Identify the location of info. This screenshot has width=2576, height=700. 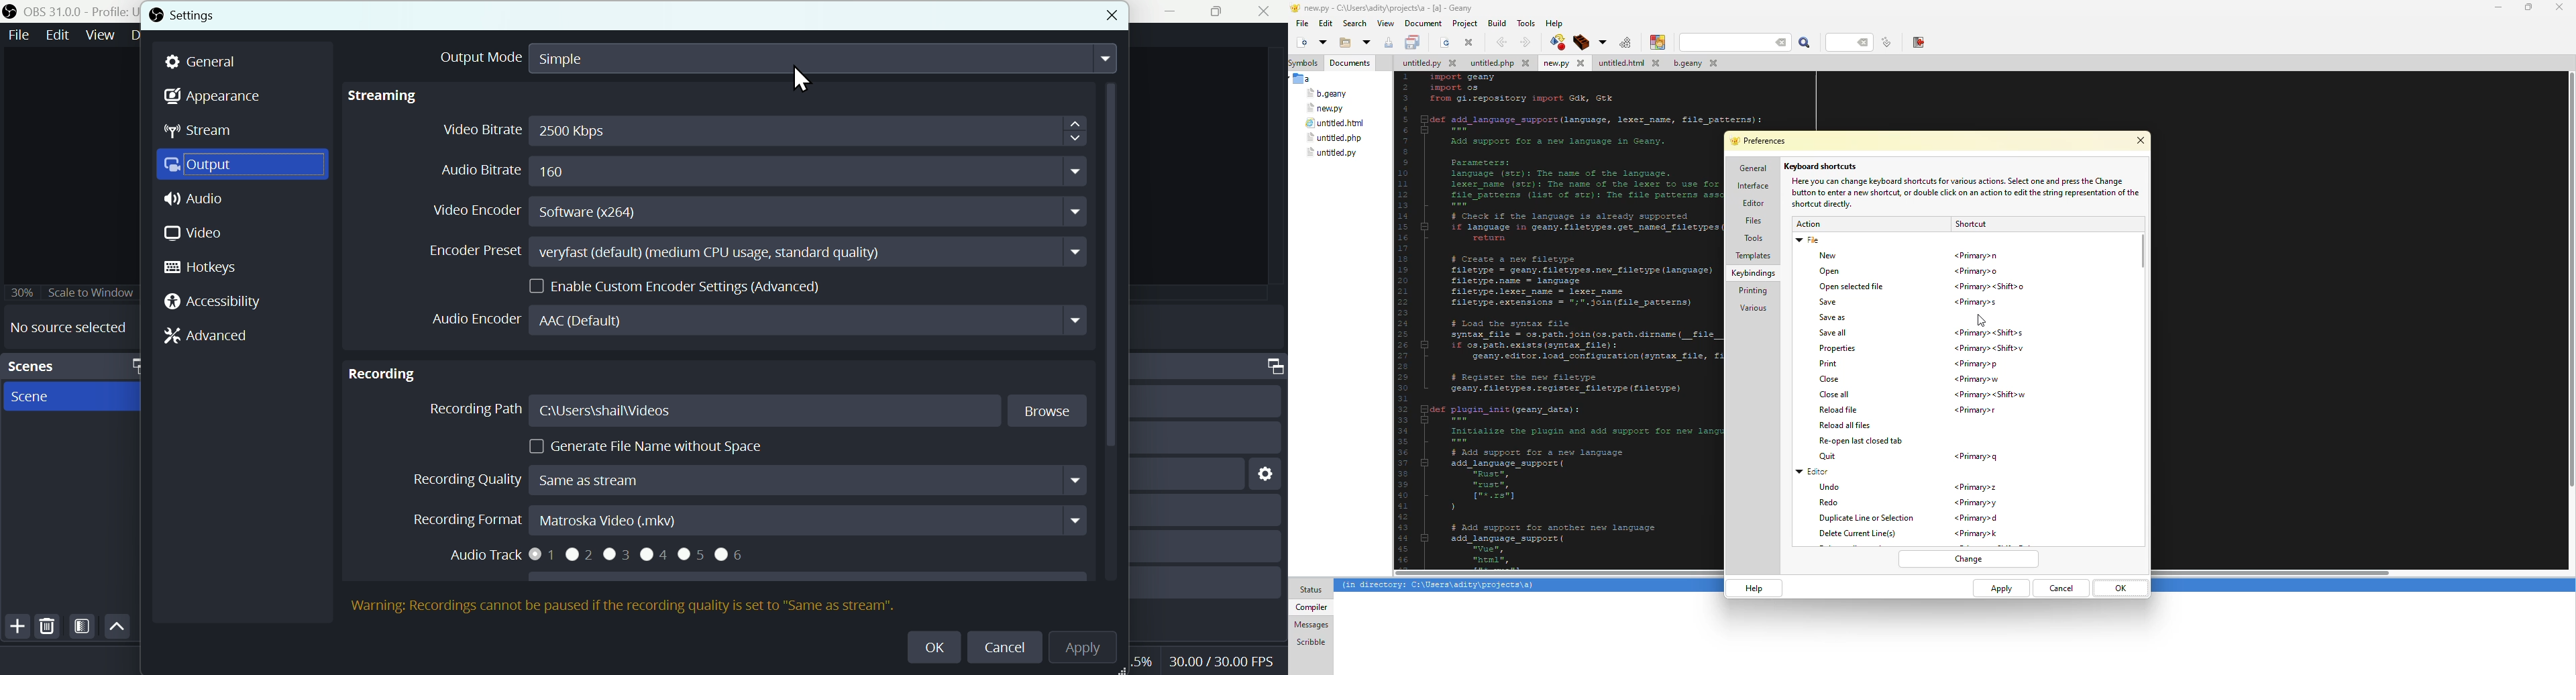
(1962, 193).